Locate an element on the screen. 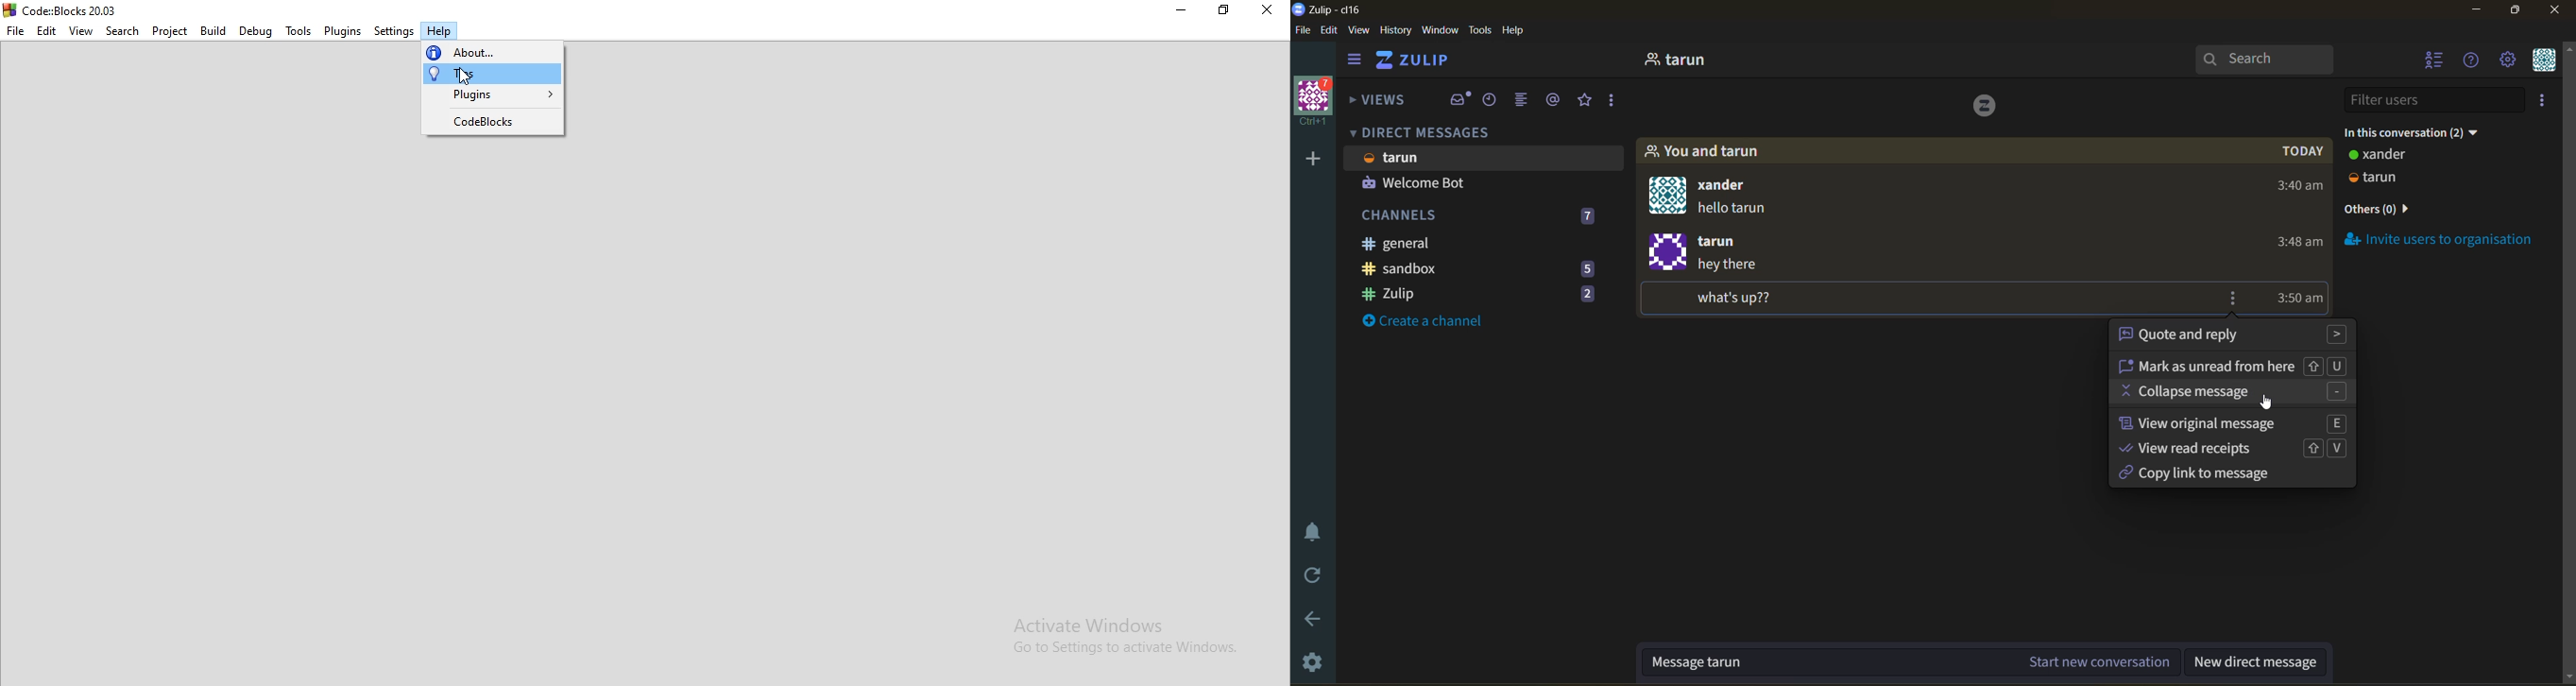  app name and organisation name is located at coordinates (1329, 9).